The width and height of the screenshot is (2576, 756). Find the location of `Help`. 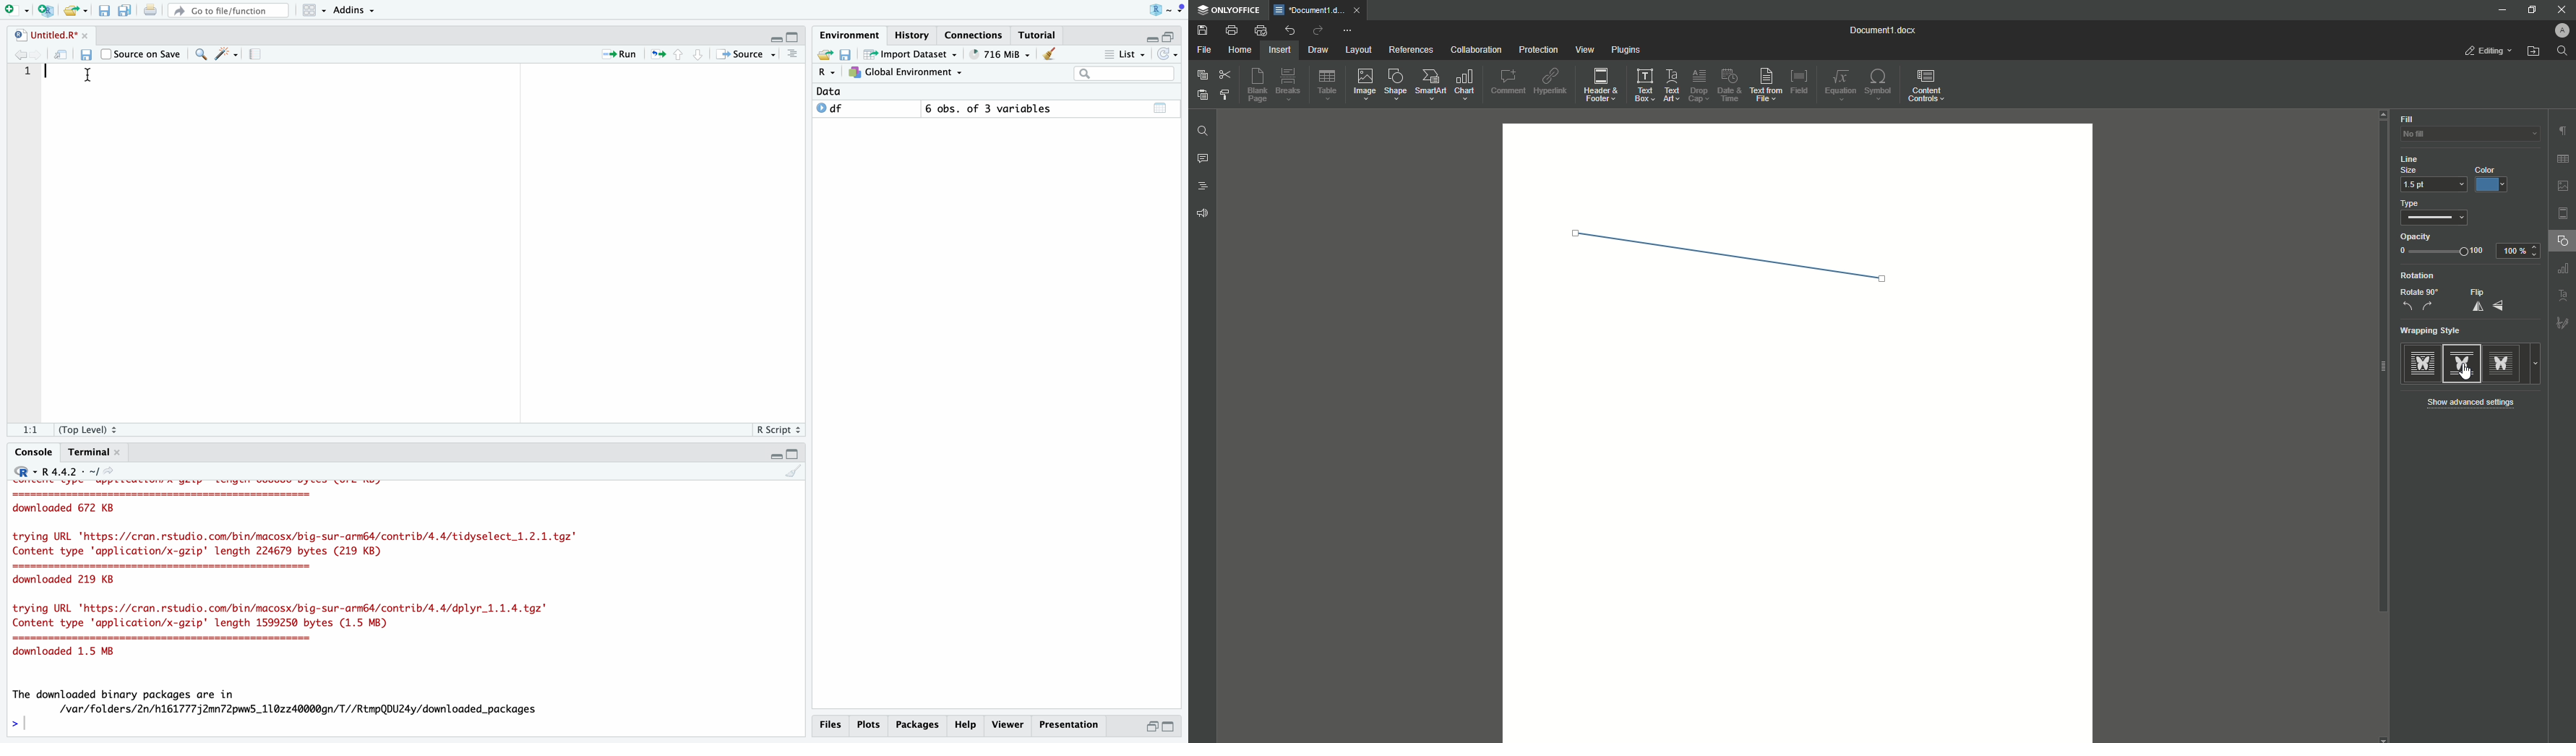

Help is located at coordinates (967, 725).